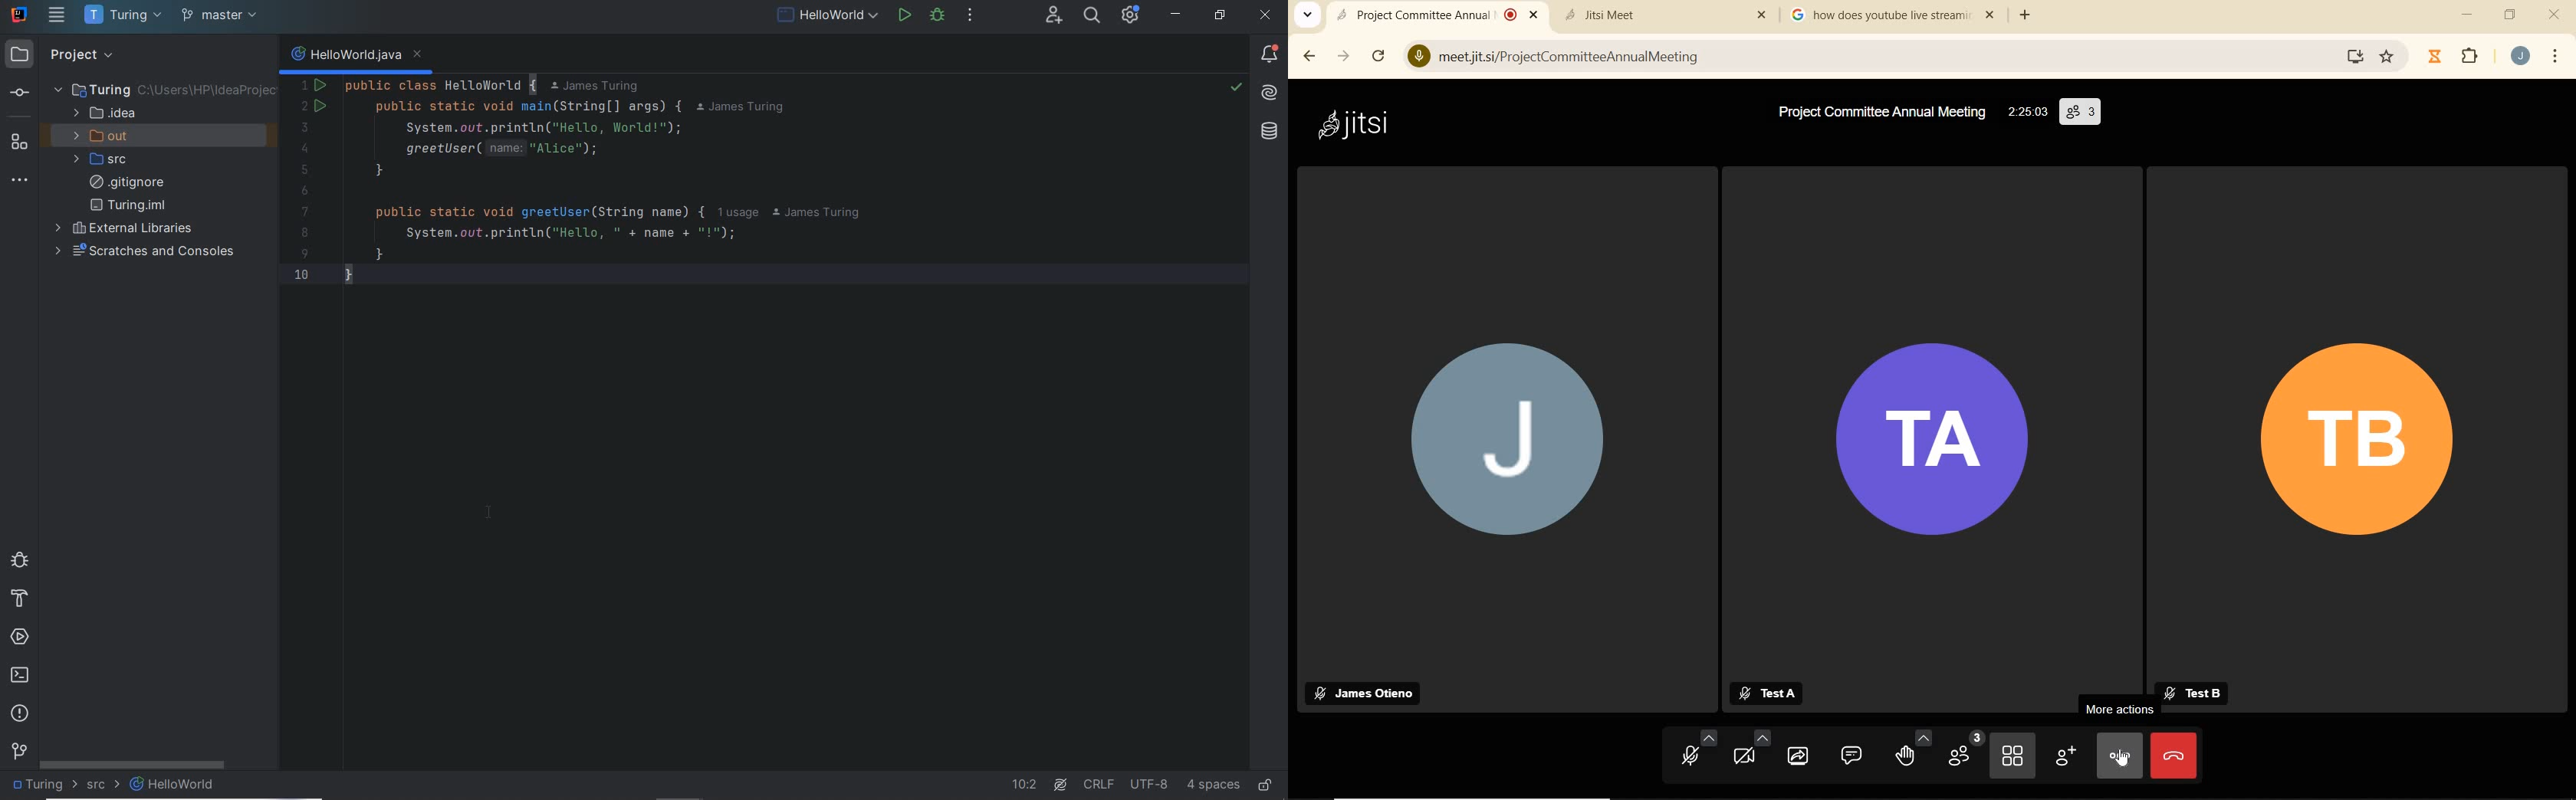  Describe the element at coordinates (127, 205) in the screenshot. I see `turing.iml` at that location.